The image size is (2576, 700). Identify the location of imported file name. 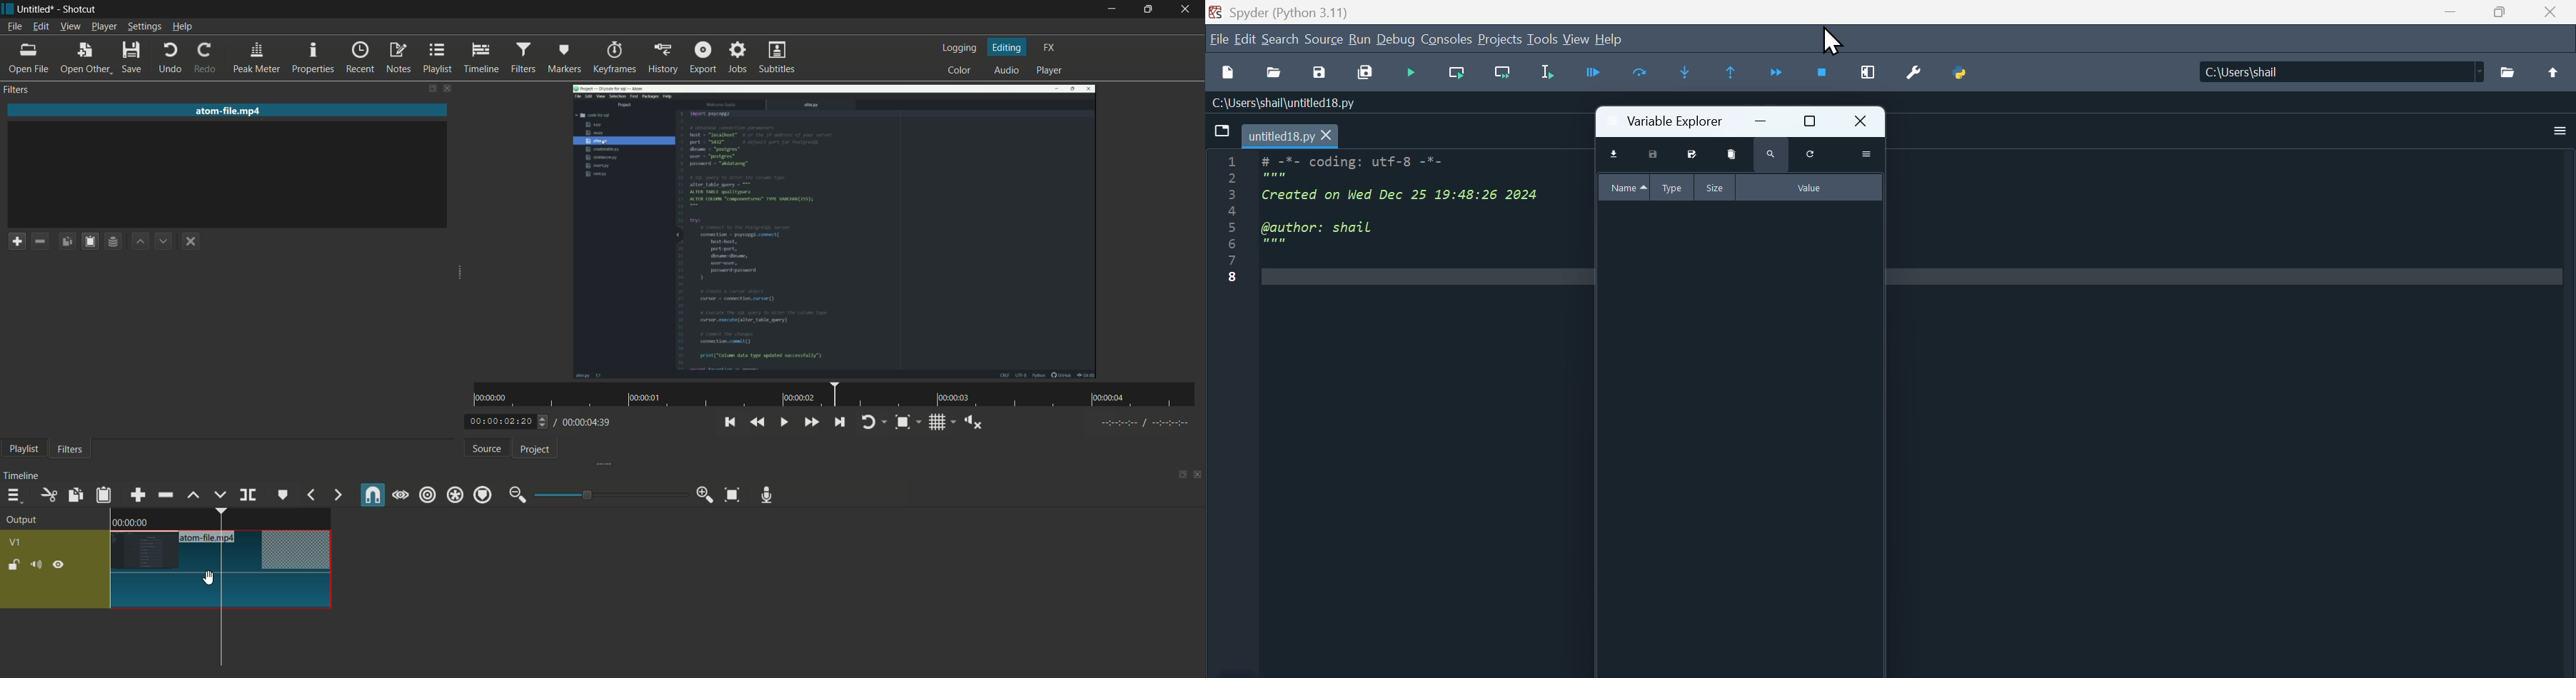
(225, 112).